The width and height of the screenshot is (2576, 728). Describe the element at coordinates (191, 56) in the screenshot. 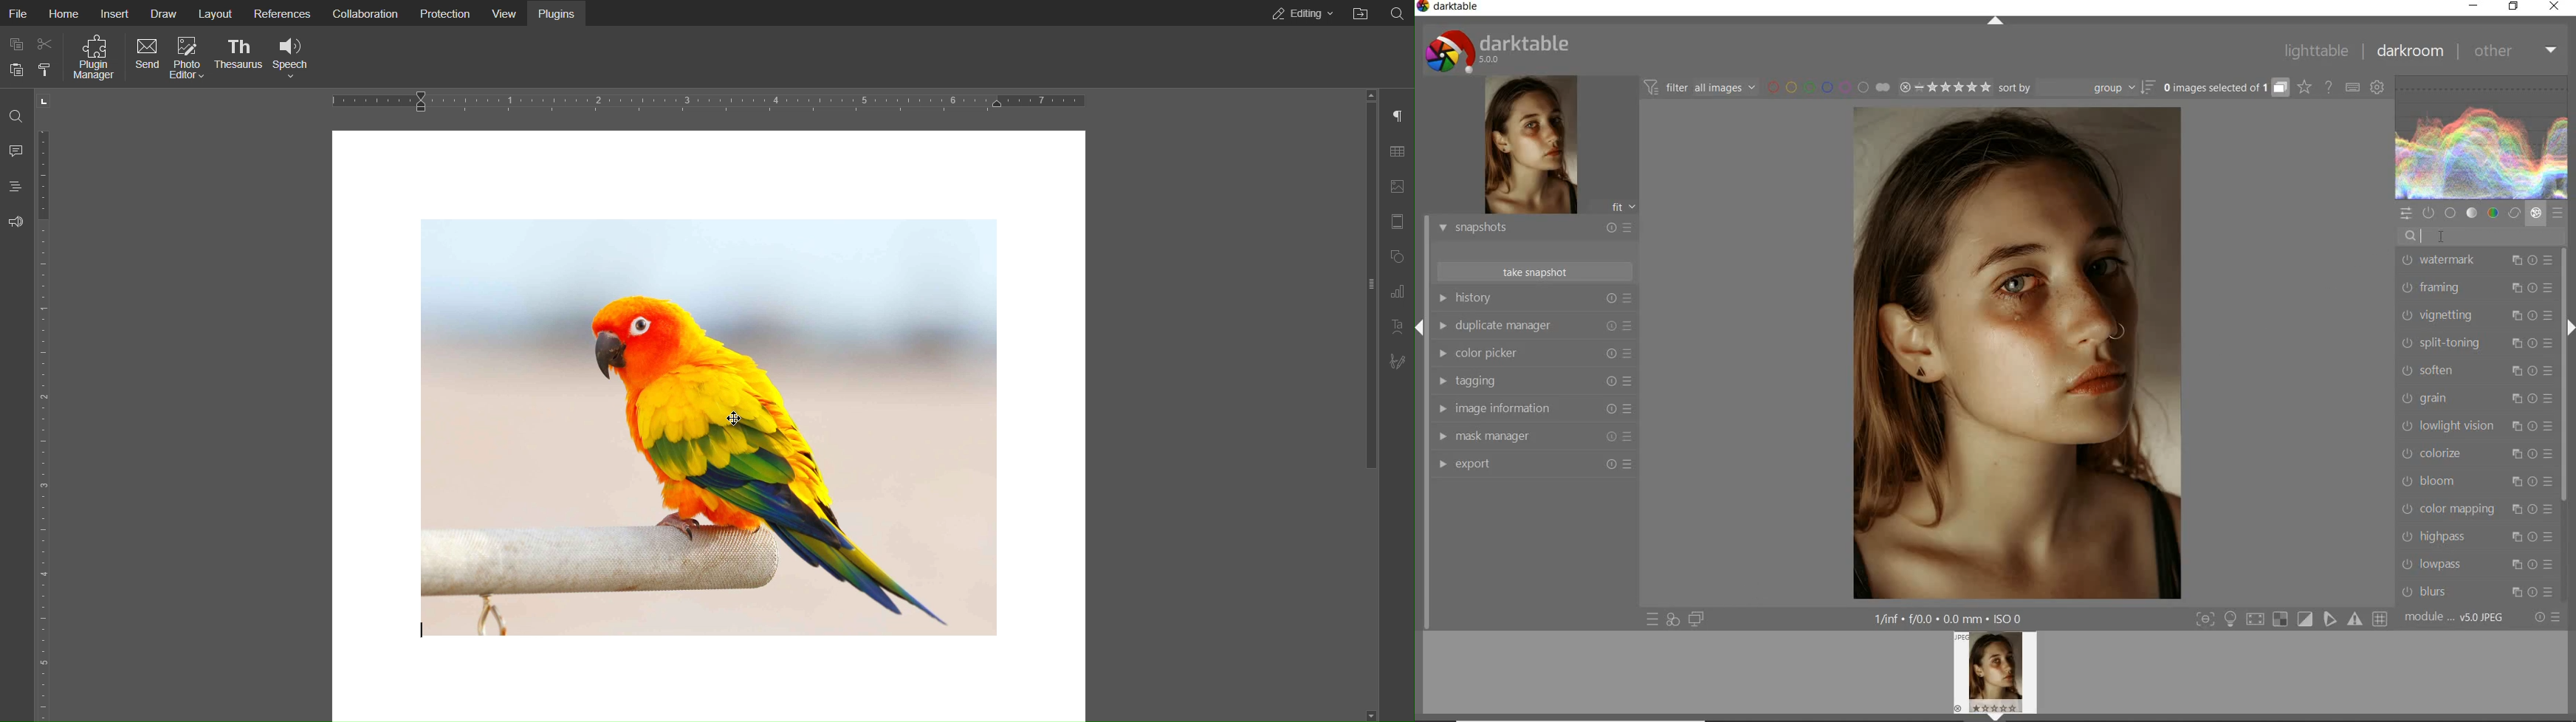

I see `Photo Editor` at that location.